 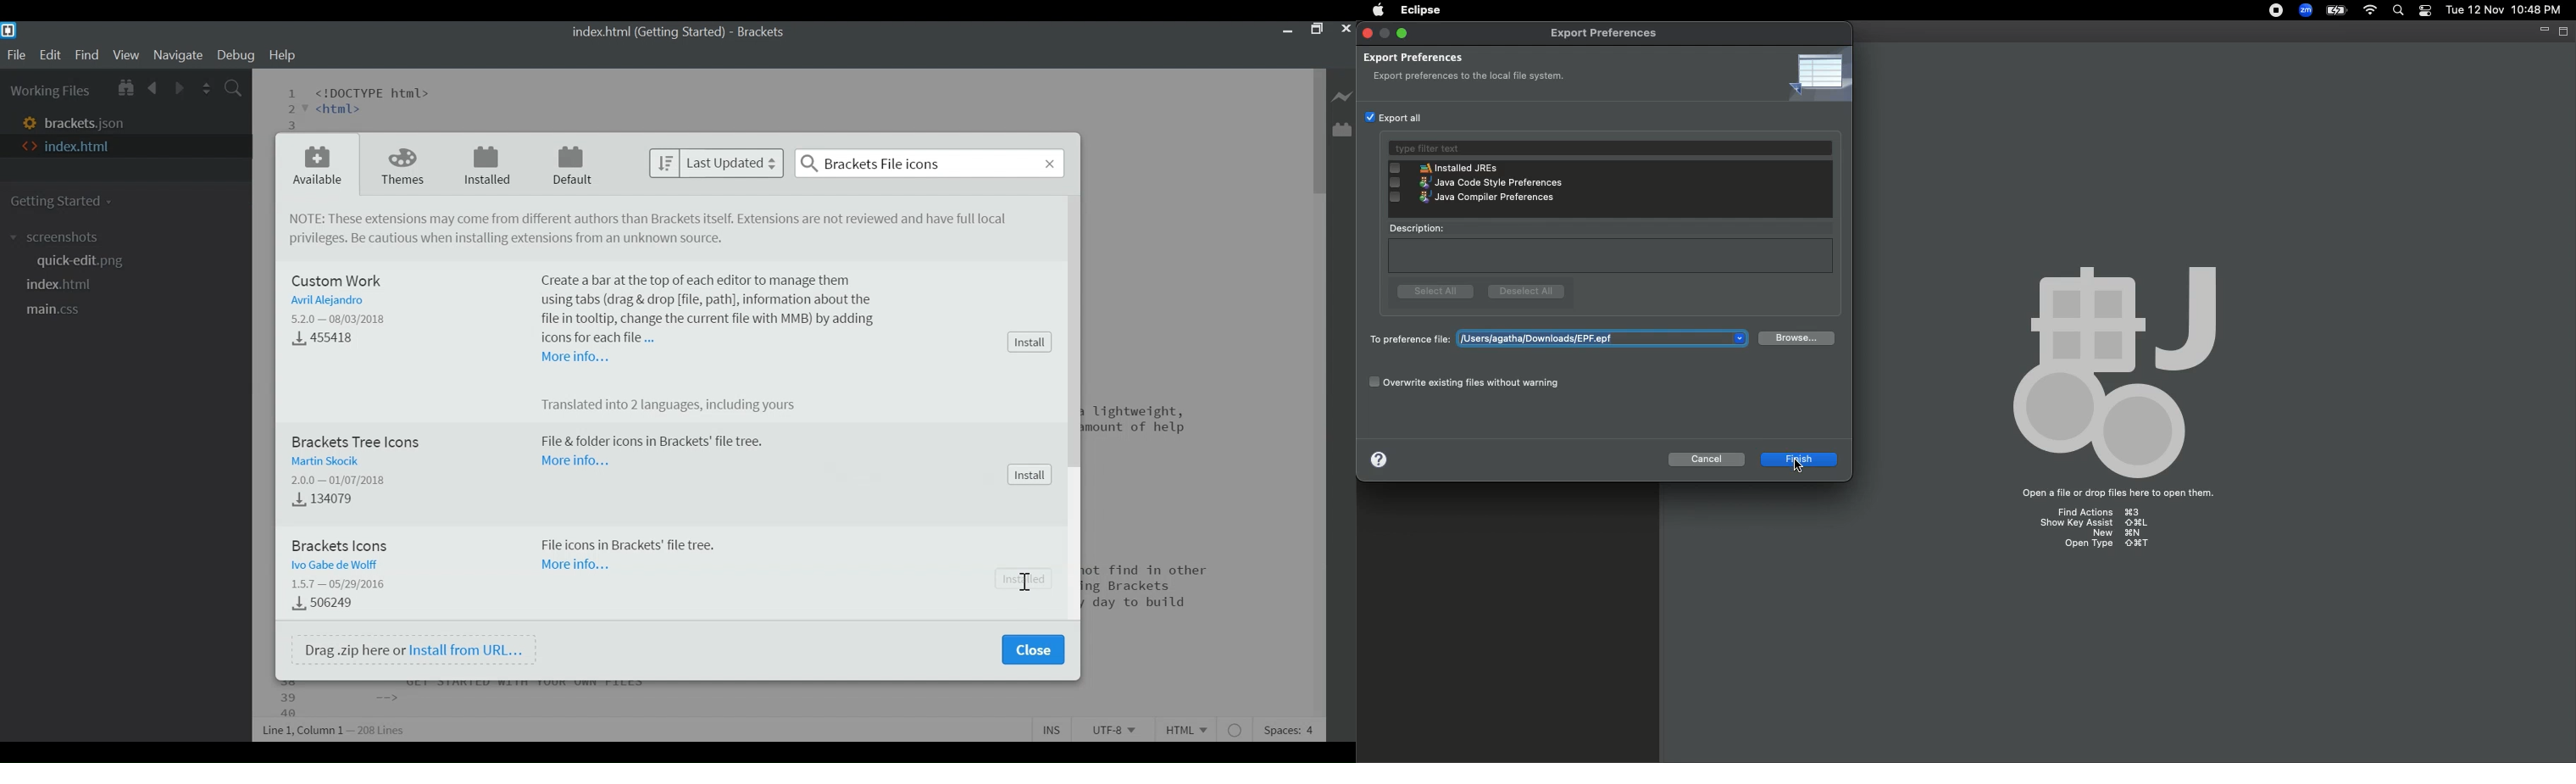 What do you see at coordinates (1032, 650) in the screenshot?
I see `Close` at bounding box center [1032, 650].